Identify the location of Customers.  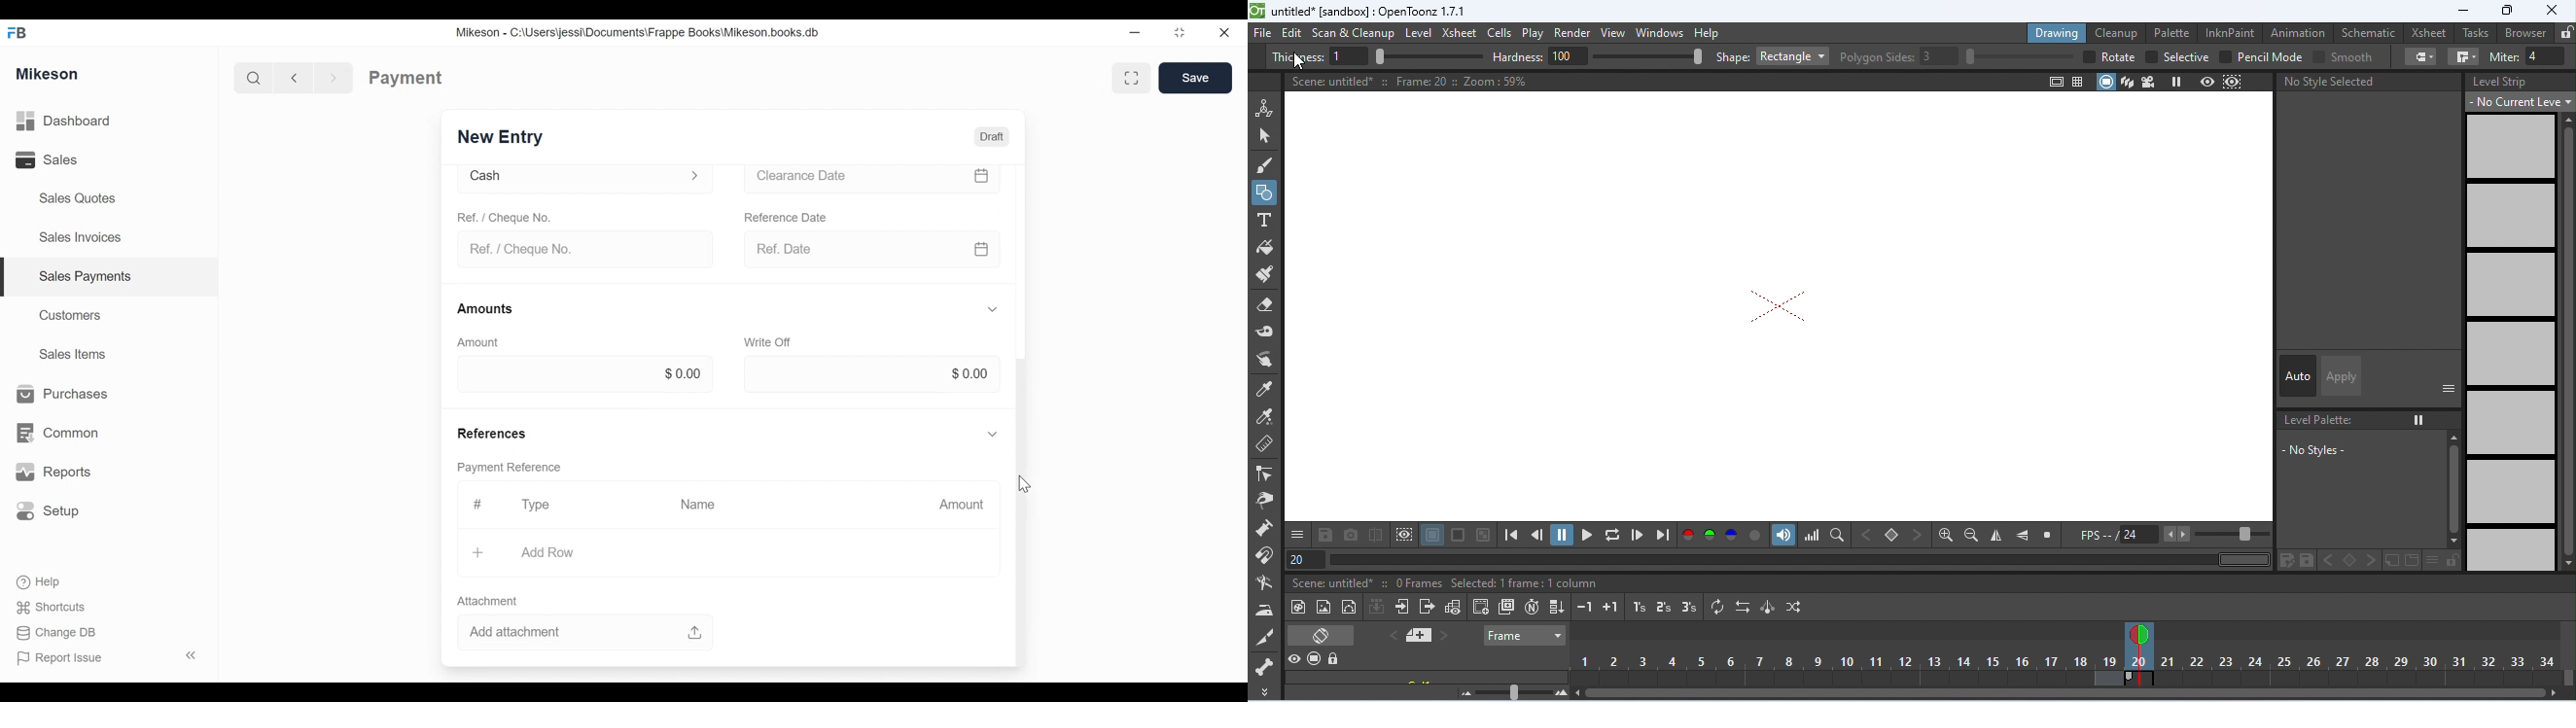
(73, 314).